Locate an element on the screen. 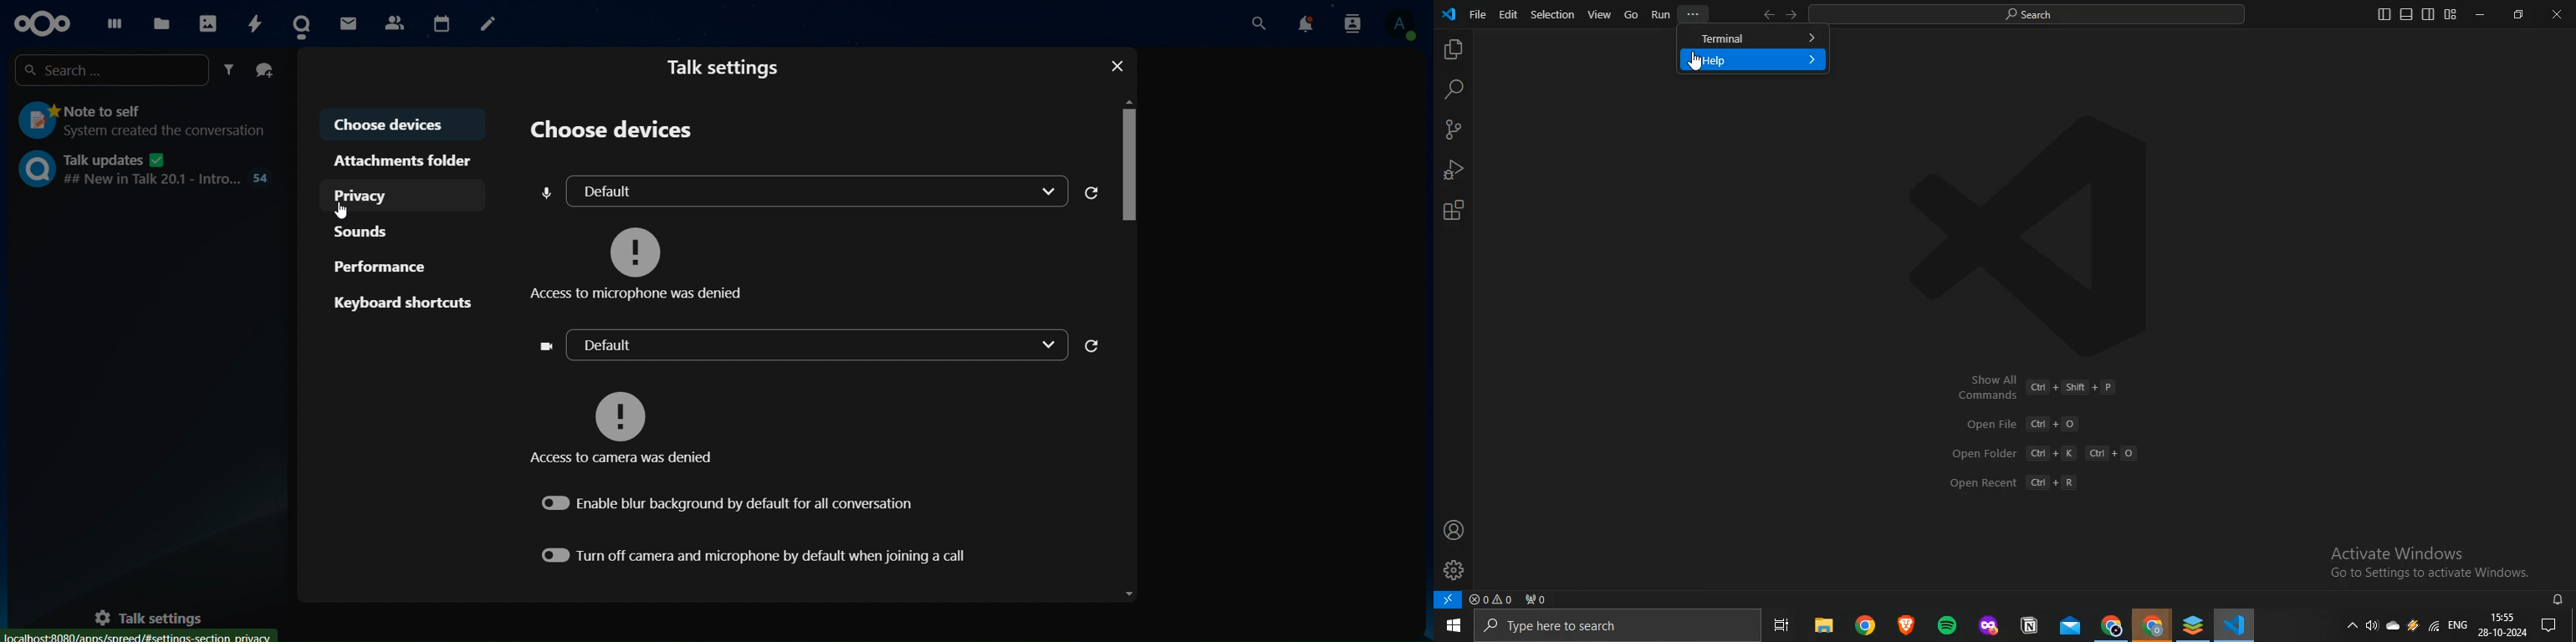  mozilla firefox is located at coordinates (1987, 626).